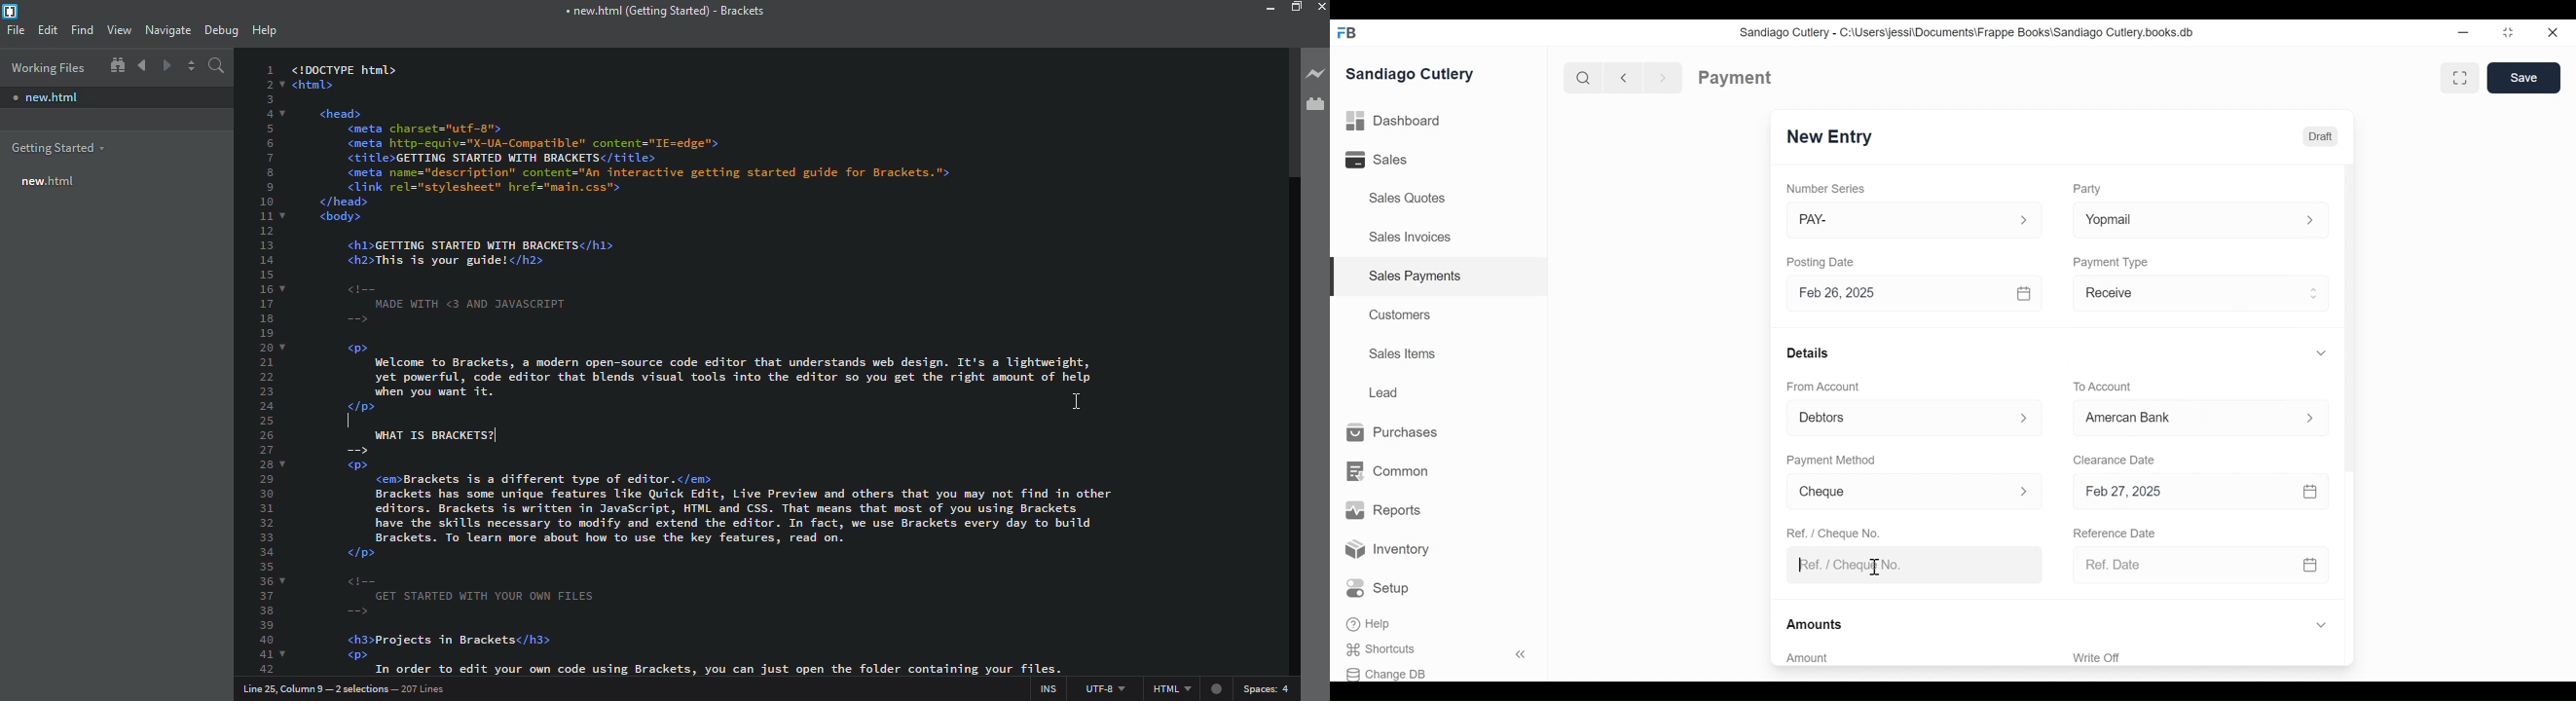  I want to click on test code, so click(720, 552).